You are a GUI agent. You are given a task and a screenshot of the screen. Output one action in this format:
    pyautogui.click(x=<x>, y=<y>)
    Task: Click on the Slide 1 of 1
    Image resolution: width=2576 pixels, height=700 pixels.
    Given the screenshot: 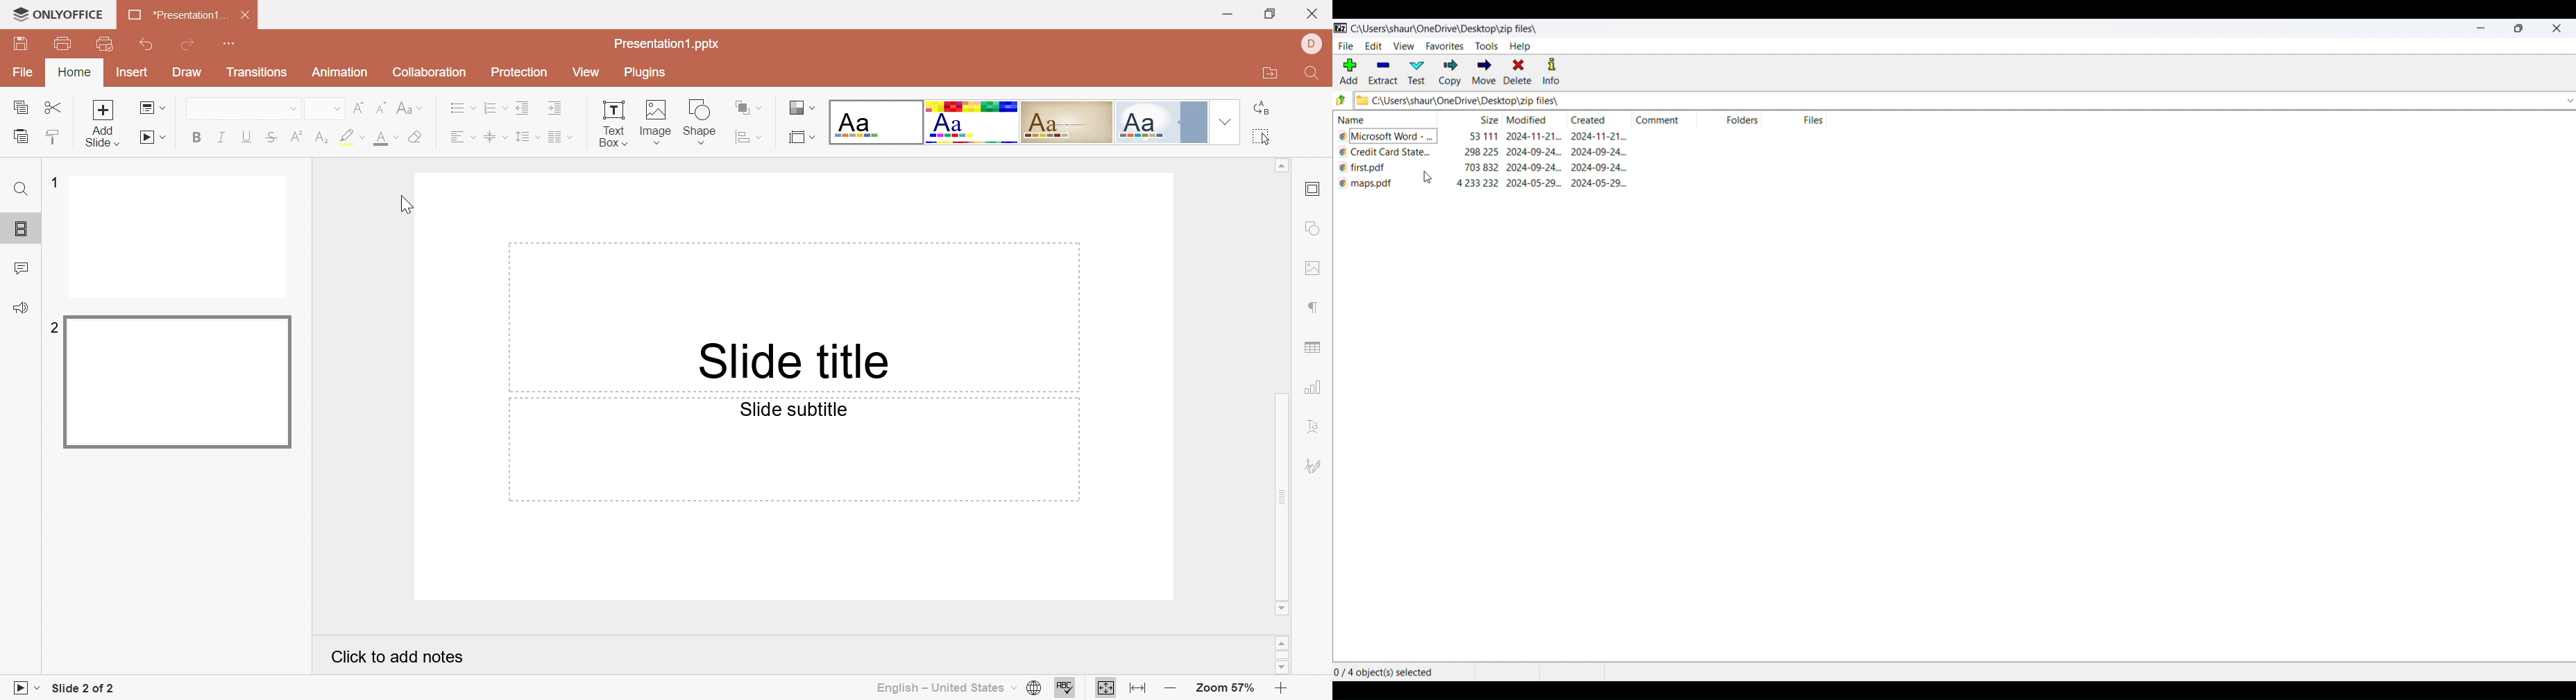 What is the action you would take?
    pyautogui.click(x=87, y=688)
    